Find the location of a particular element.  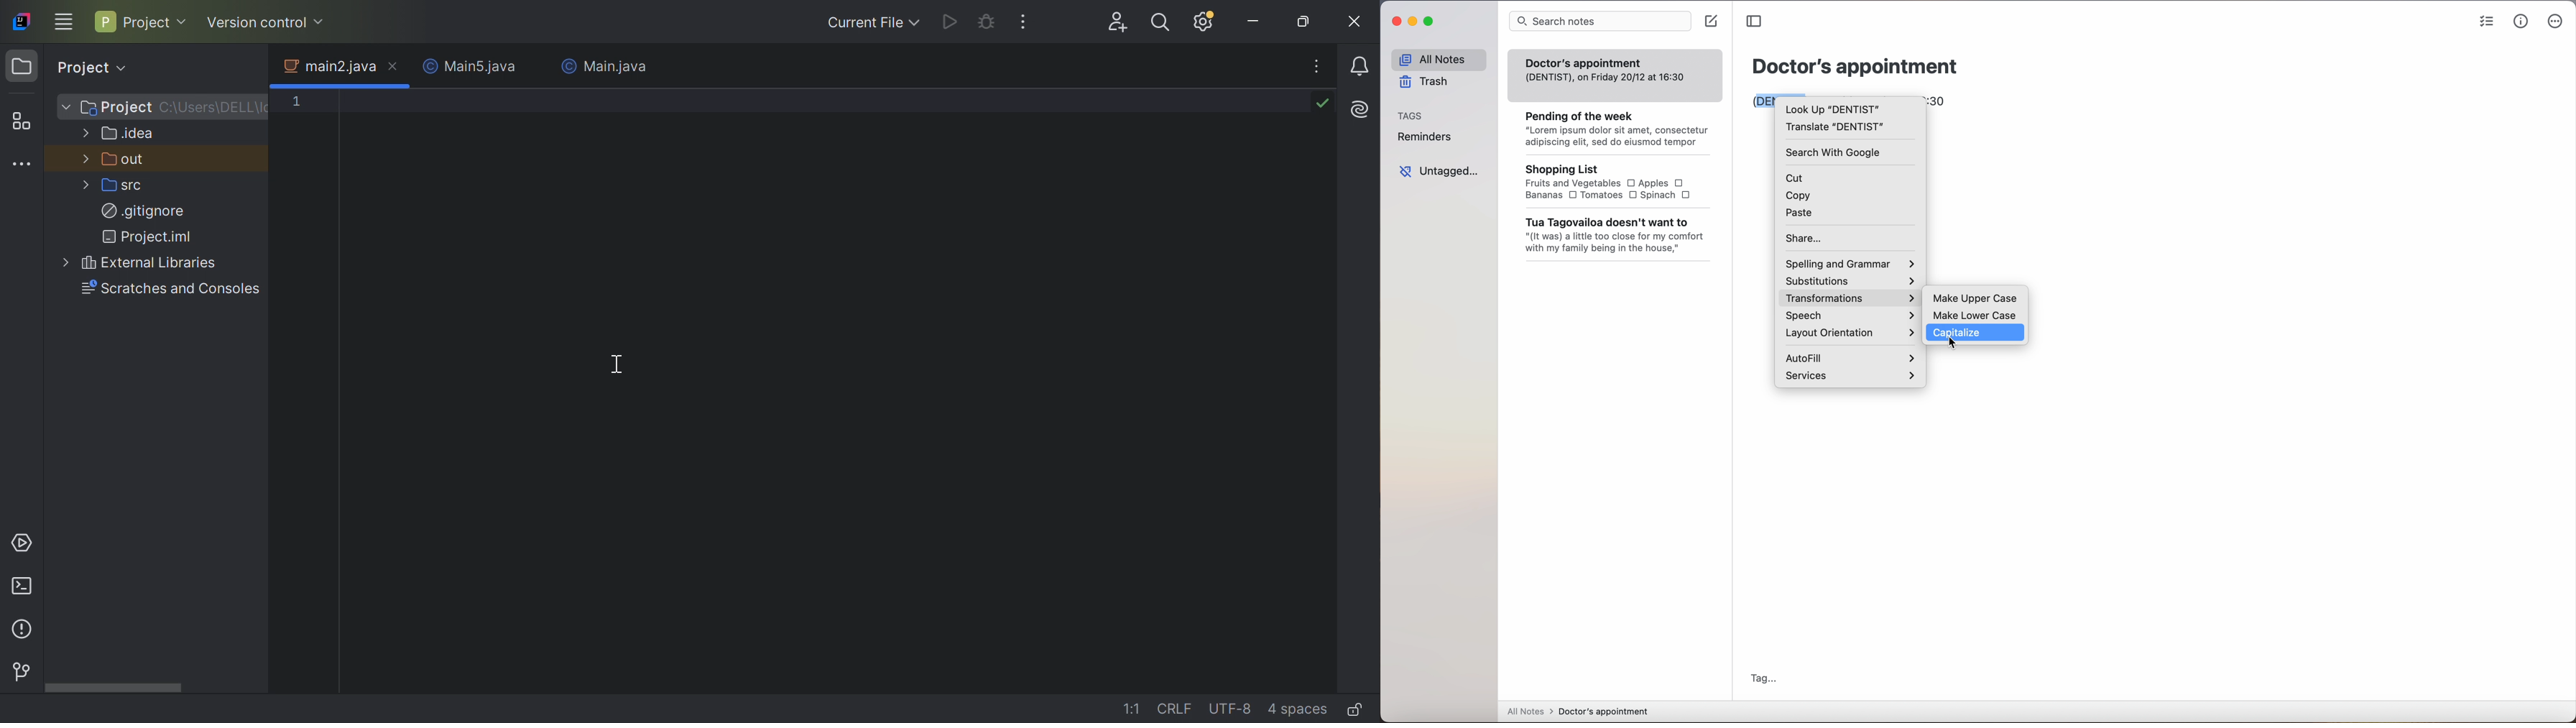

untagged is located at coordinates (1438, 170).